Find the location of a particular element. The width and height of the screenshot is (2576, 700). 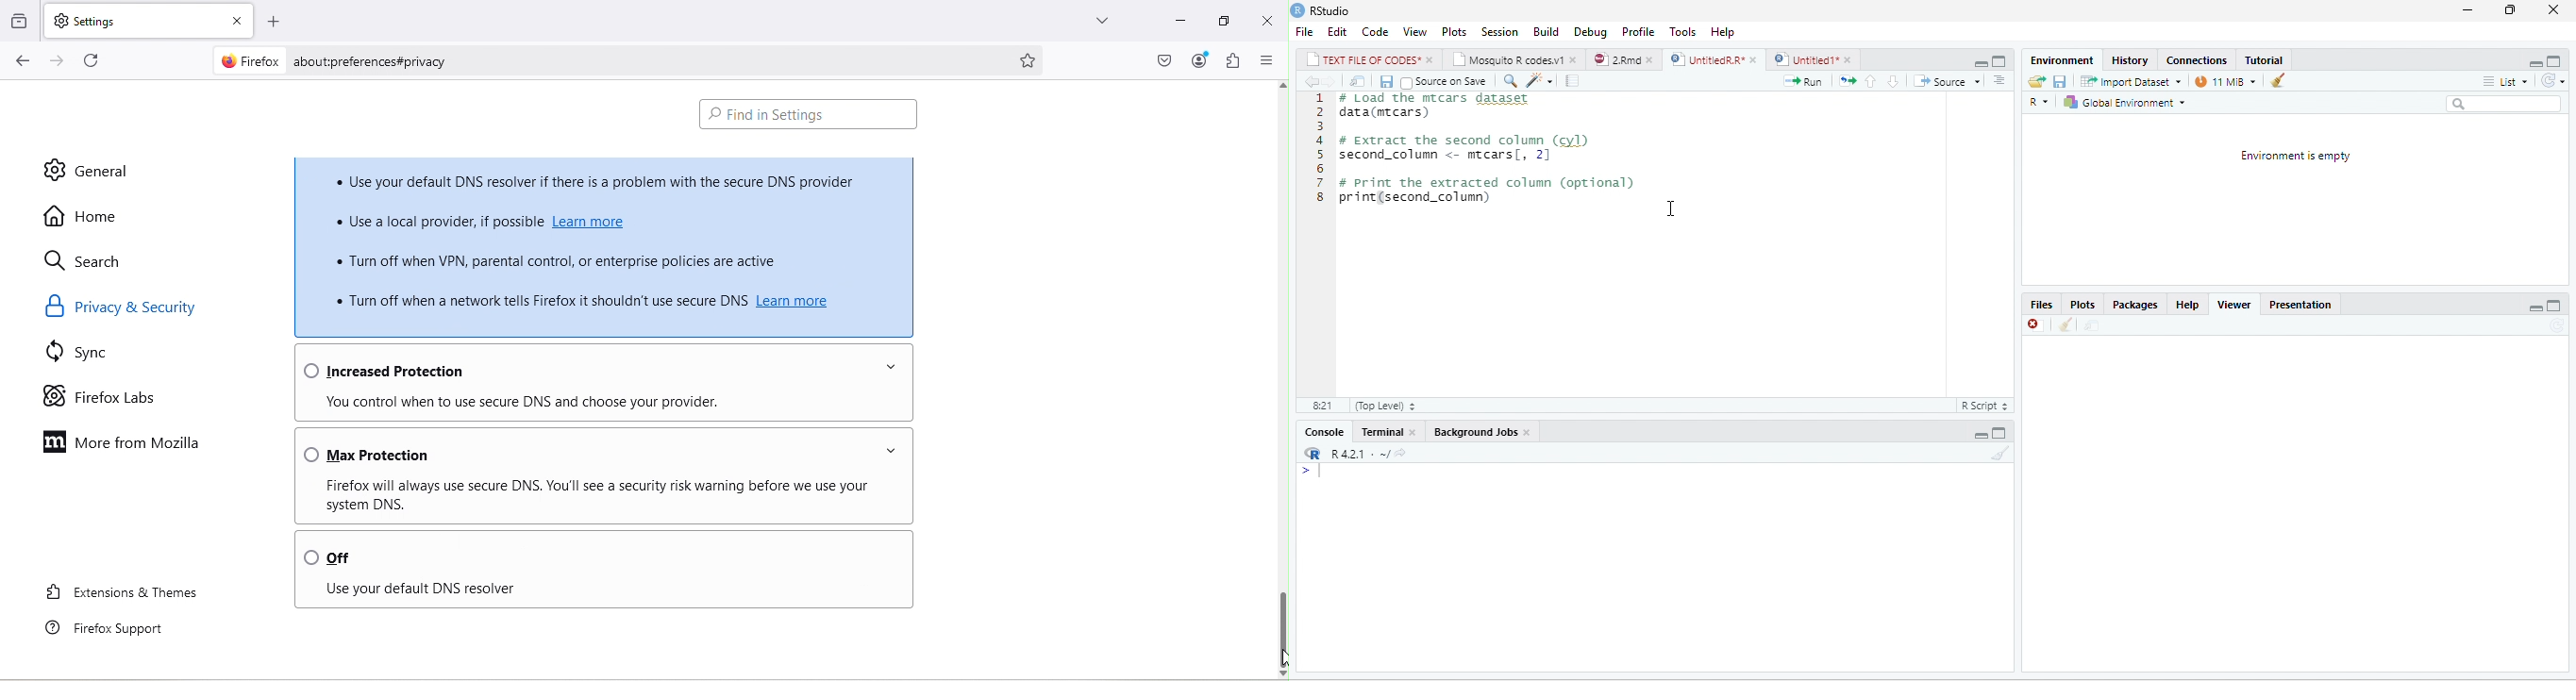

 is located at coordinates (1542, 30).